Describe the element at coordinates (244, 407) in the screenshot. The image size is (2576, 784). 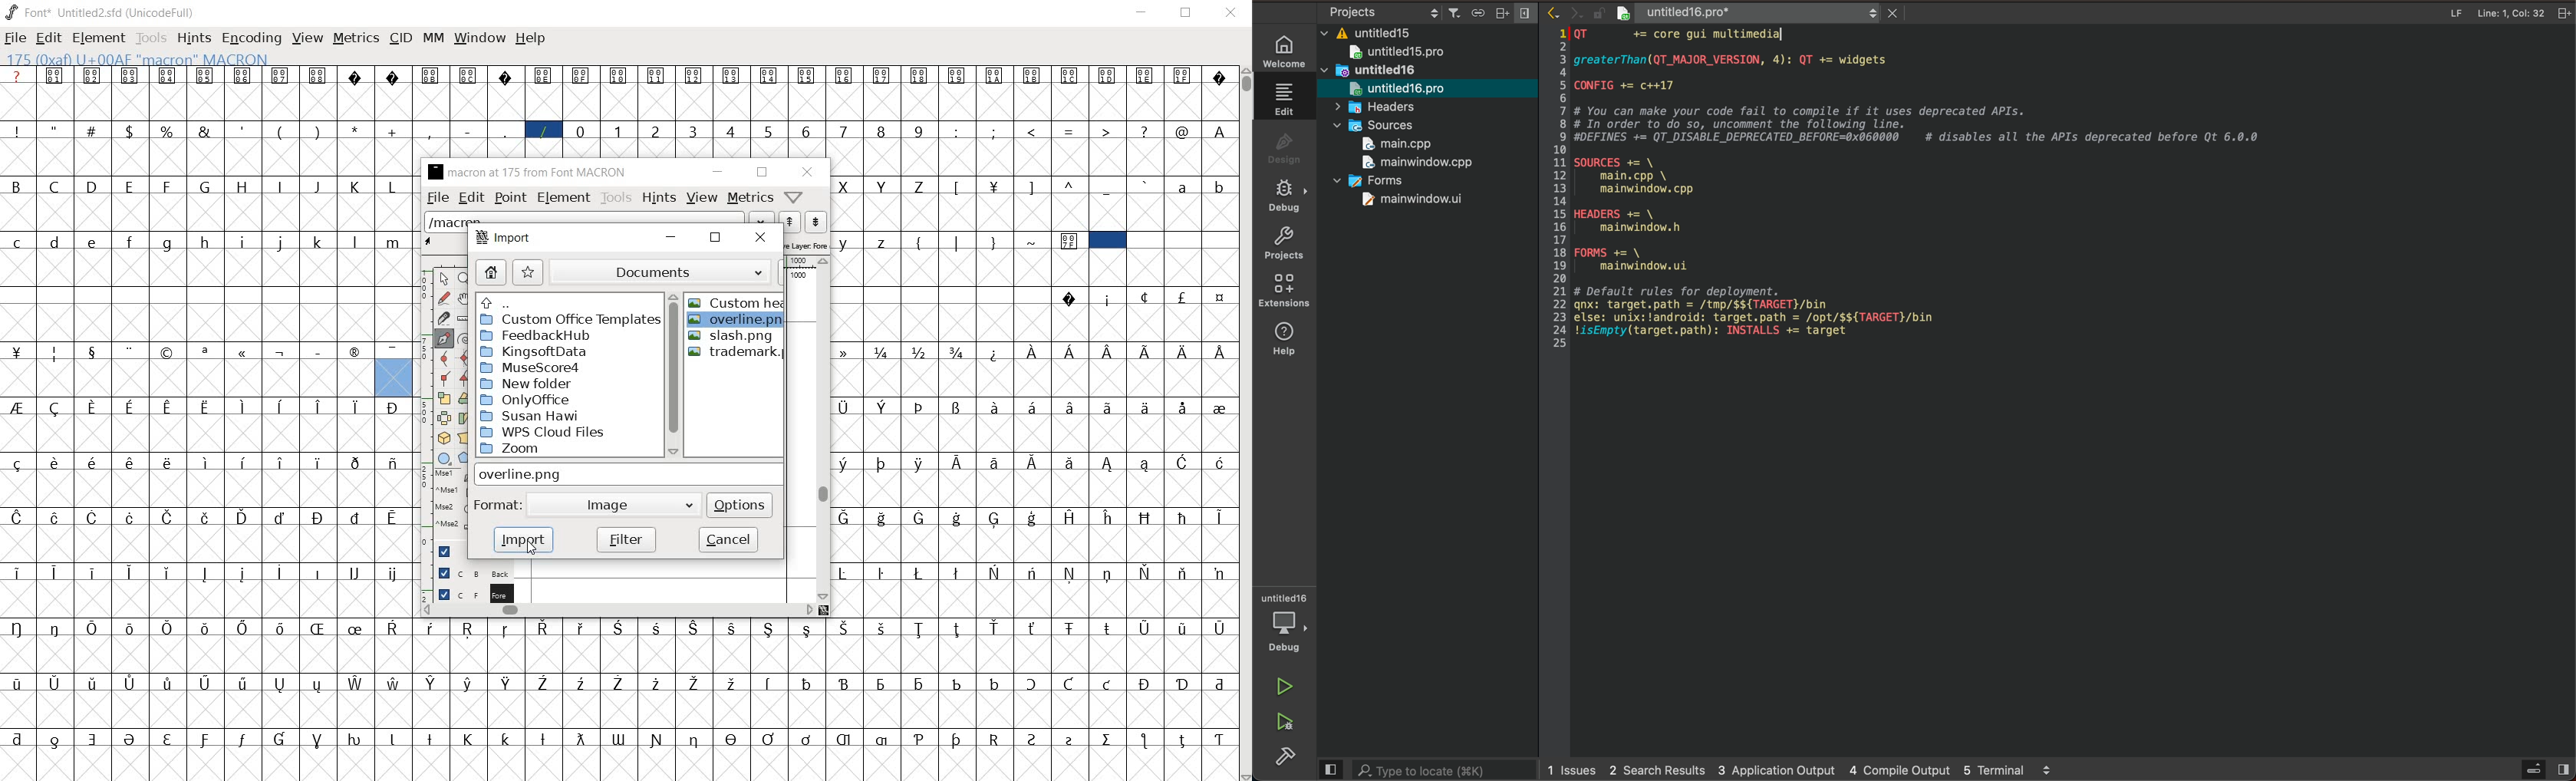
I see `Symbol` at that location.